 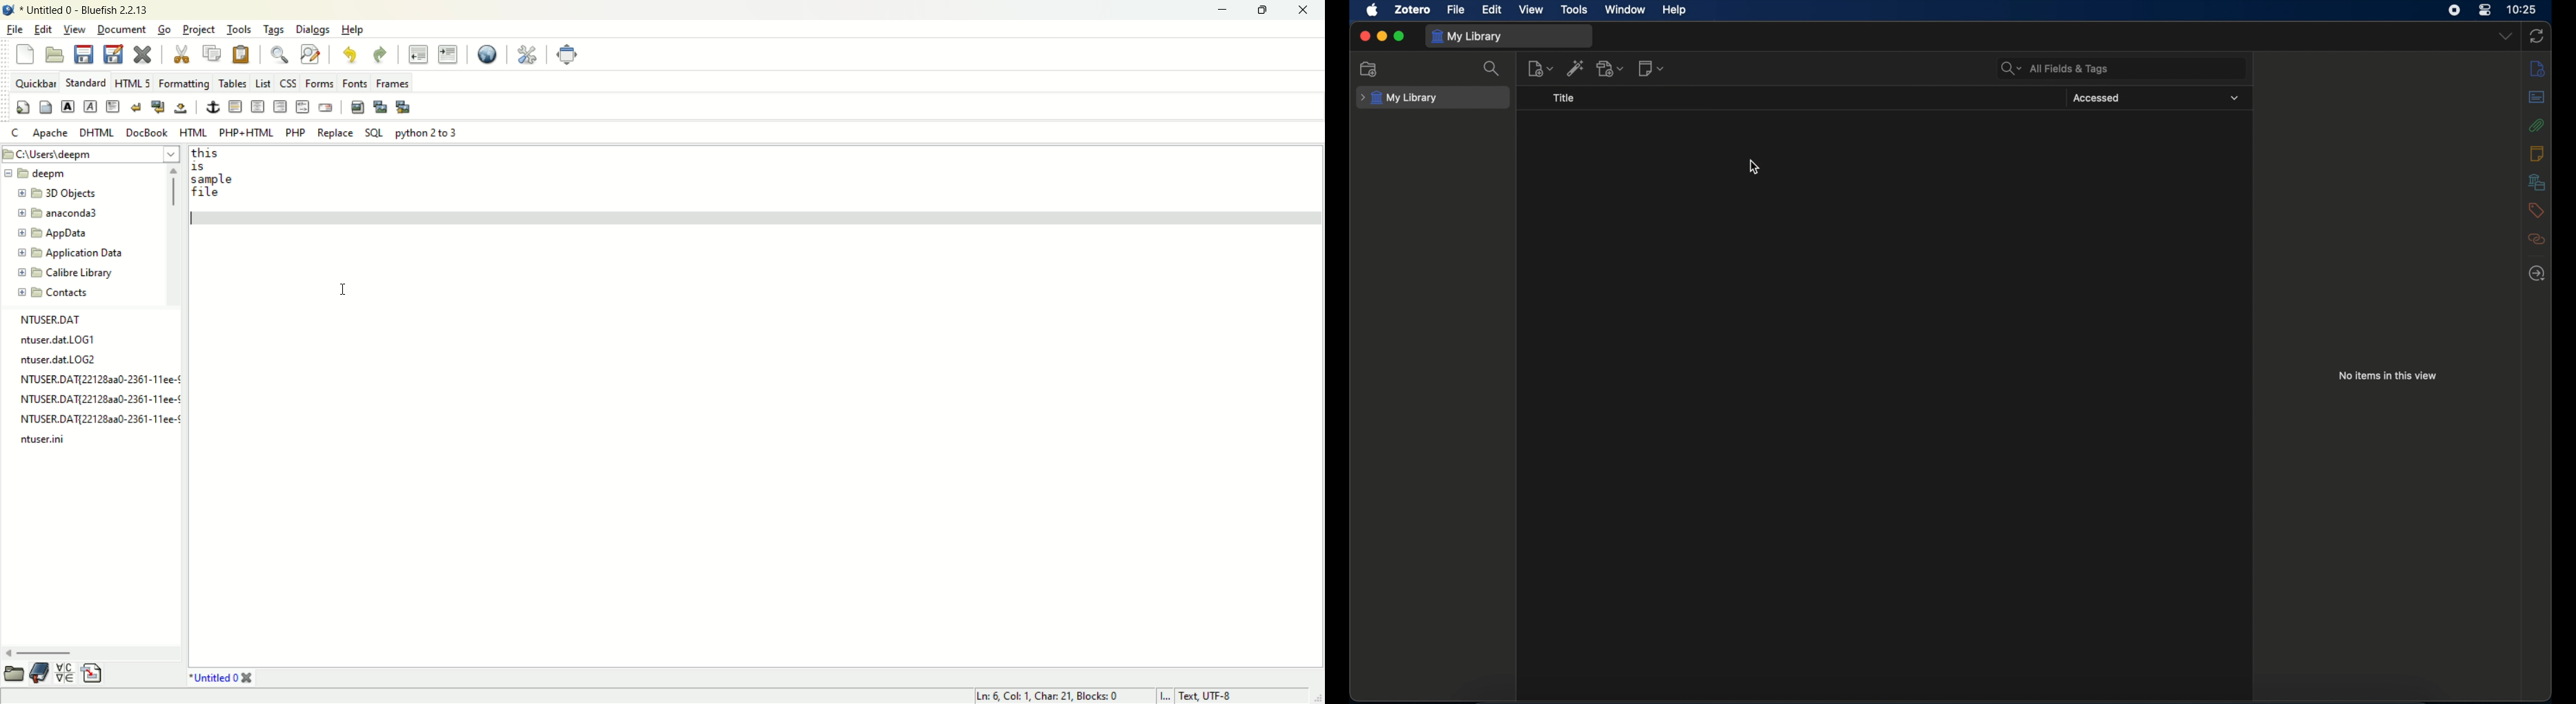 I want to click on workspace, so click(x=757, y=438).